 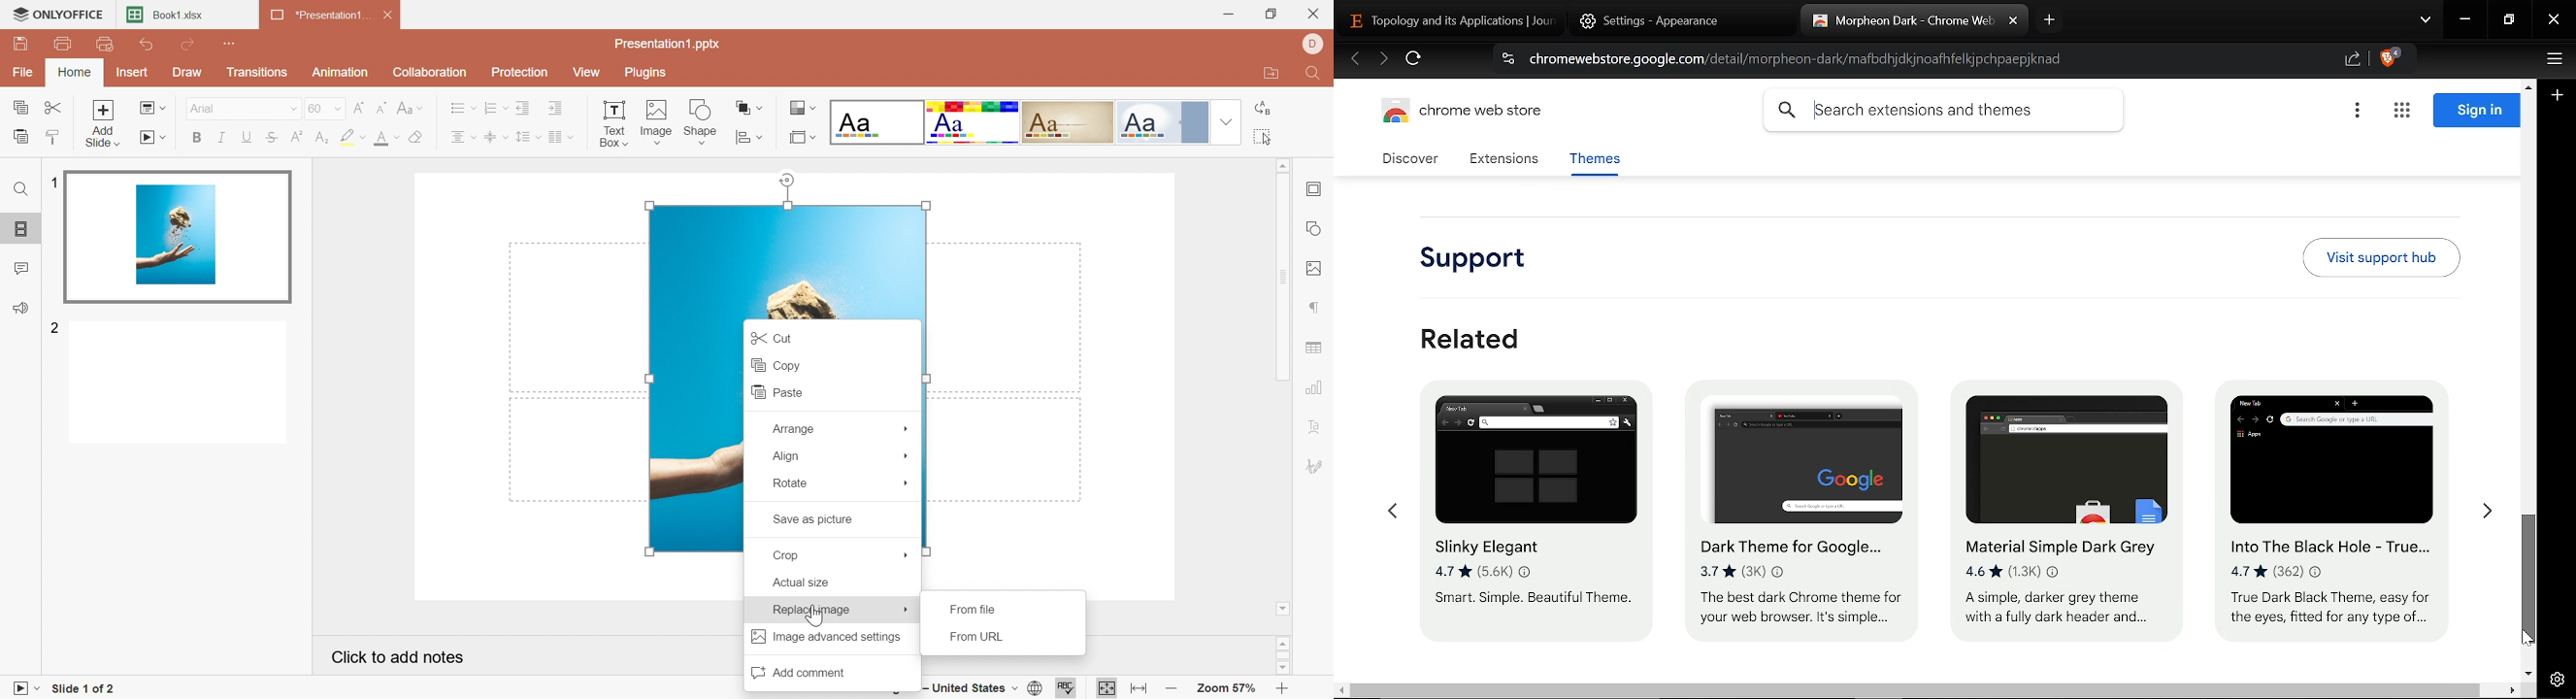 What do you see at coordinates (2529, 579) in the screenshot?
I see `Vertical scrollbar` at bounding box center [2529, 579].